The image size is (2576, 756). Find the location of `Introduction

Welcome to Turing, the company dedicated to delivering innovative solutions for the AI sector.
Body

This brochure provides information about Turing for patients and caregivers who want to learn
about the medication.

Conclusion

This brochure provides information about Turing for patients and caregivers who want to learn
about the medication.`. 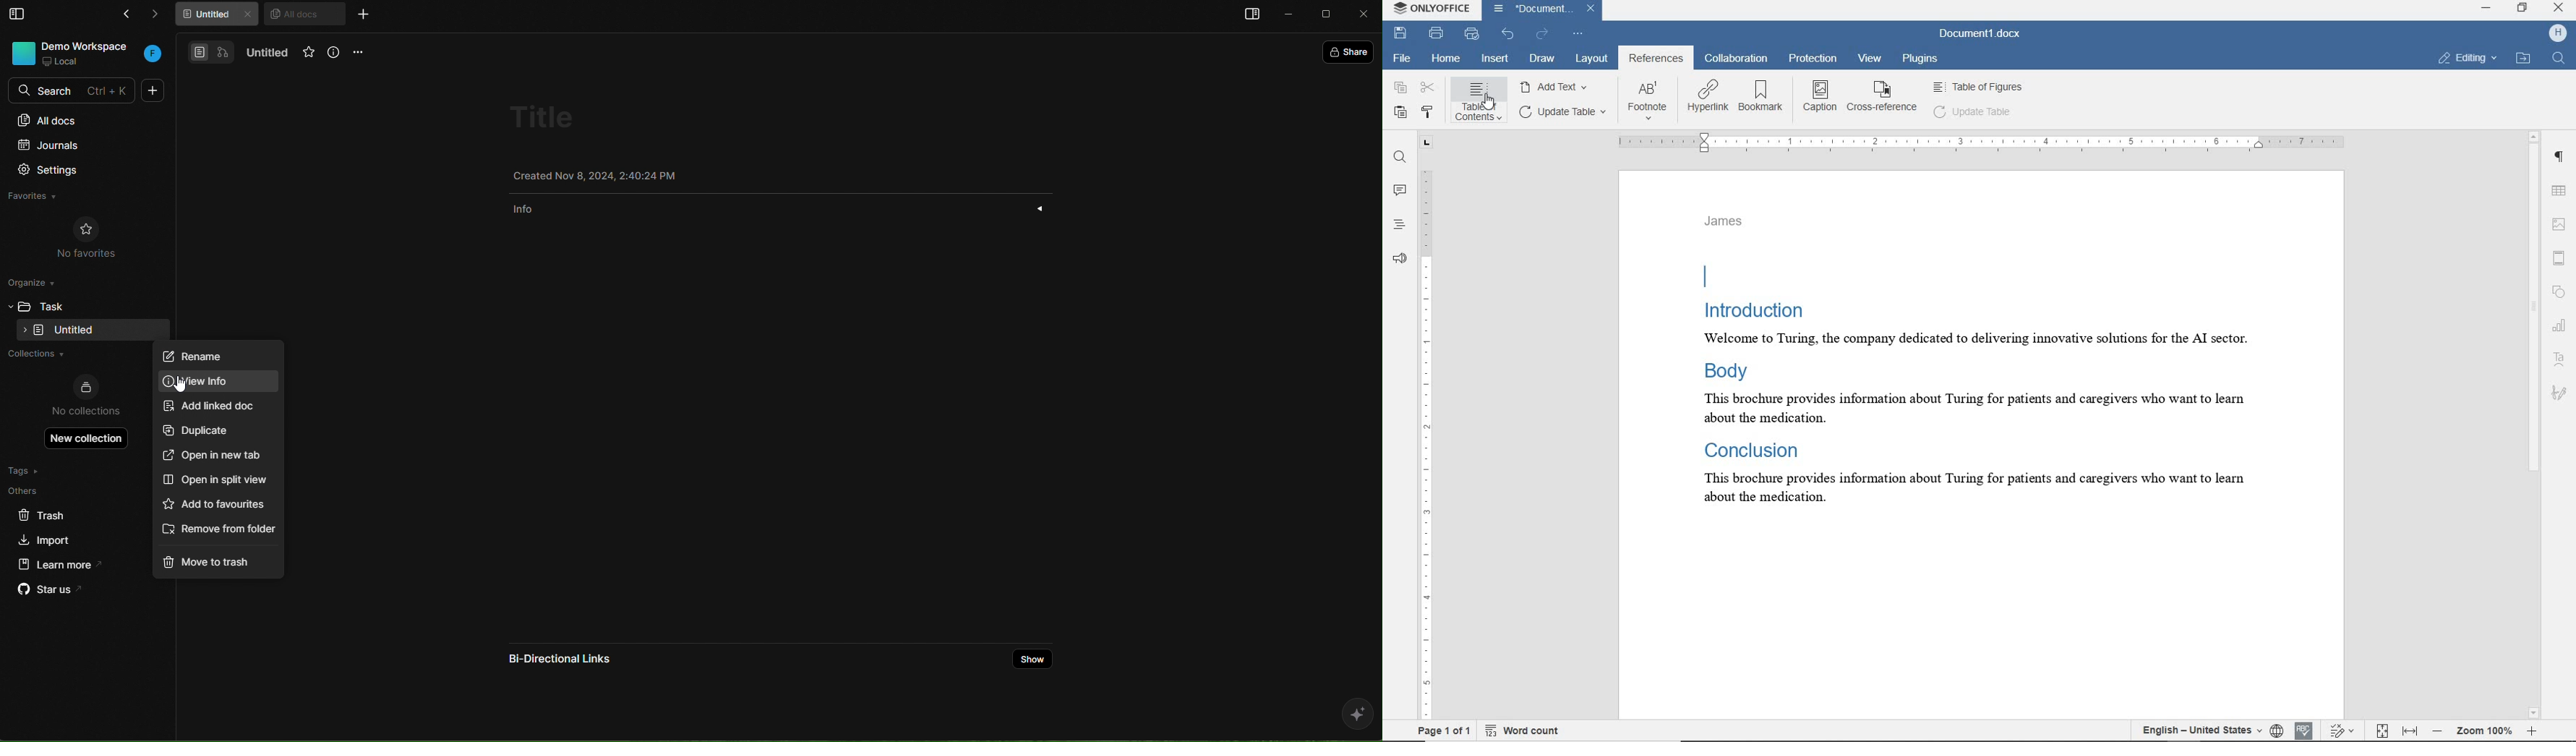

Introduction

Welcome to Turing, the company dedicated to delivering innovative solutions for the AI sector.
Body

This brochure provides information about Turing for patients and caregivers who want to learn
about the medication.

Conclusion

This brochure provides information about Turing for patients and caregivers who want to learn
about the medication. is located at coordinates (1982, 385).